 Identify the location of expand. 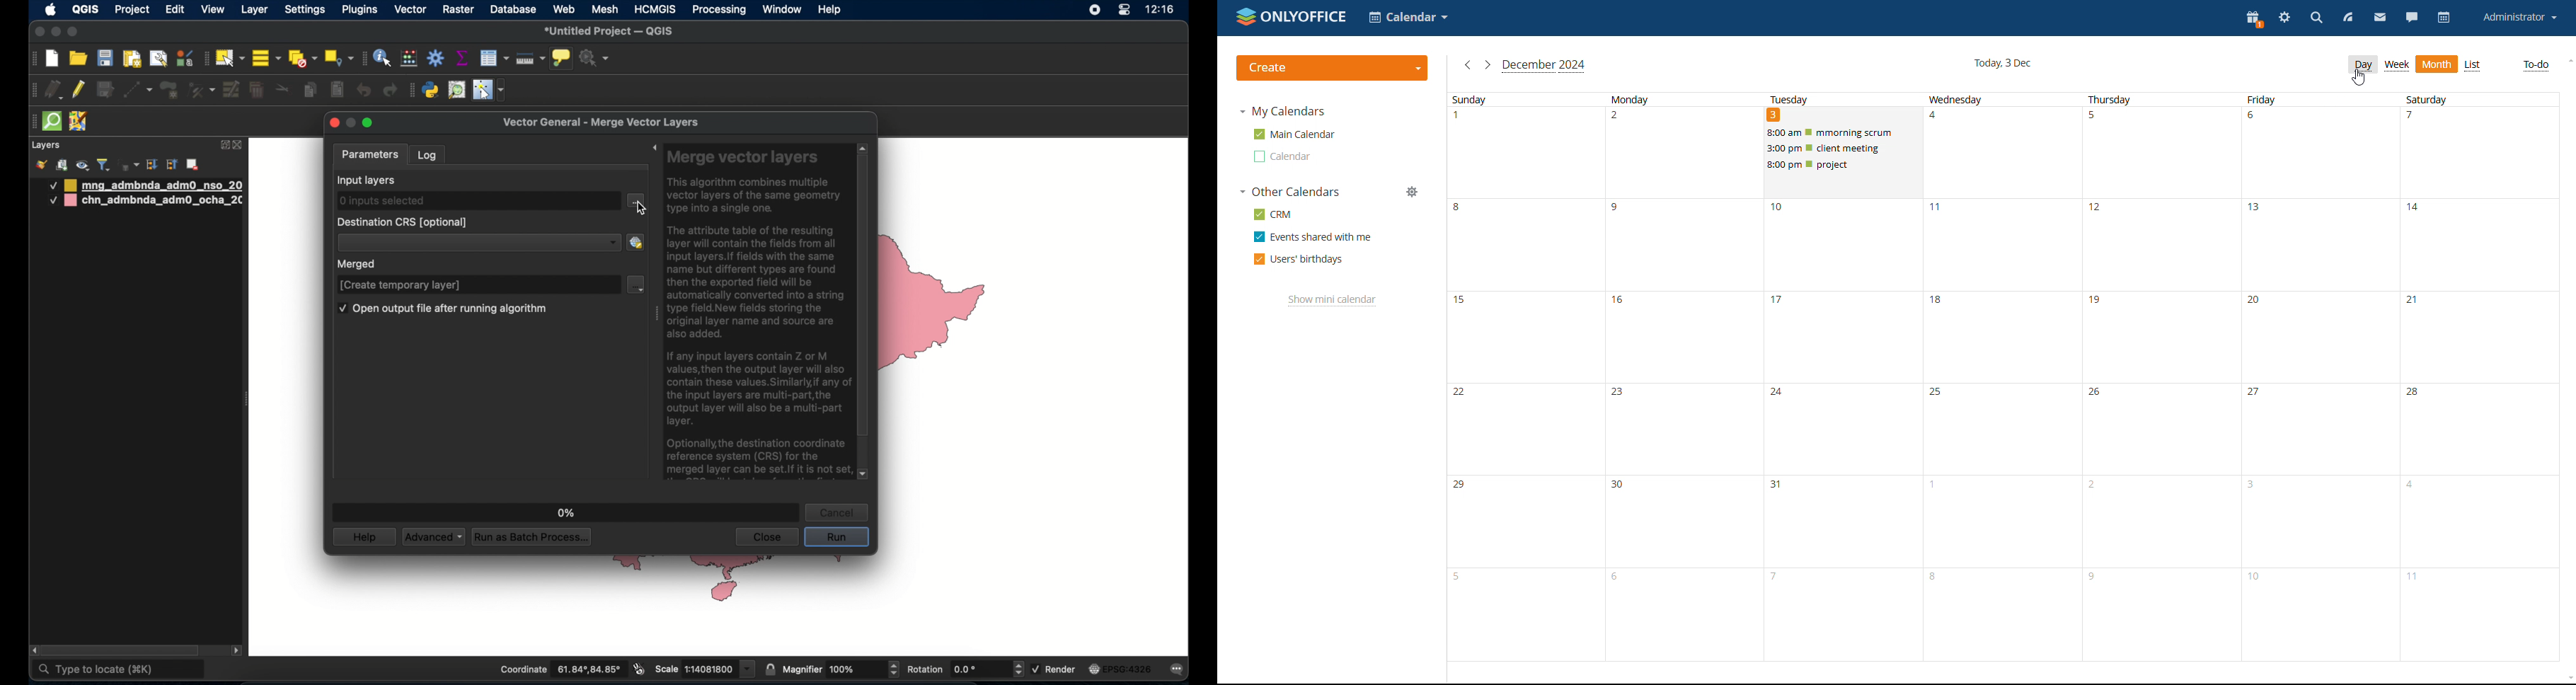
(655, 150).